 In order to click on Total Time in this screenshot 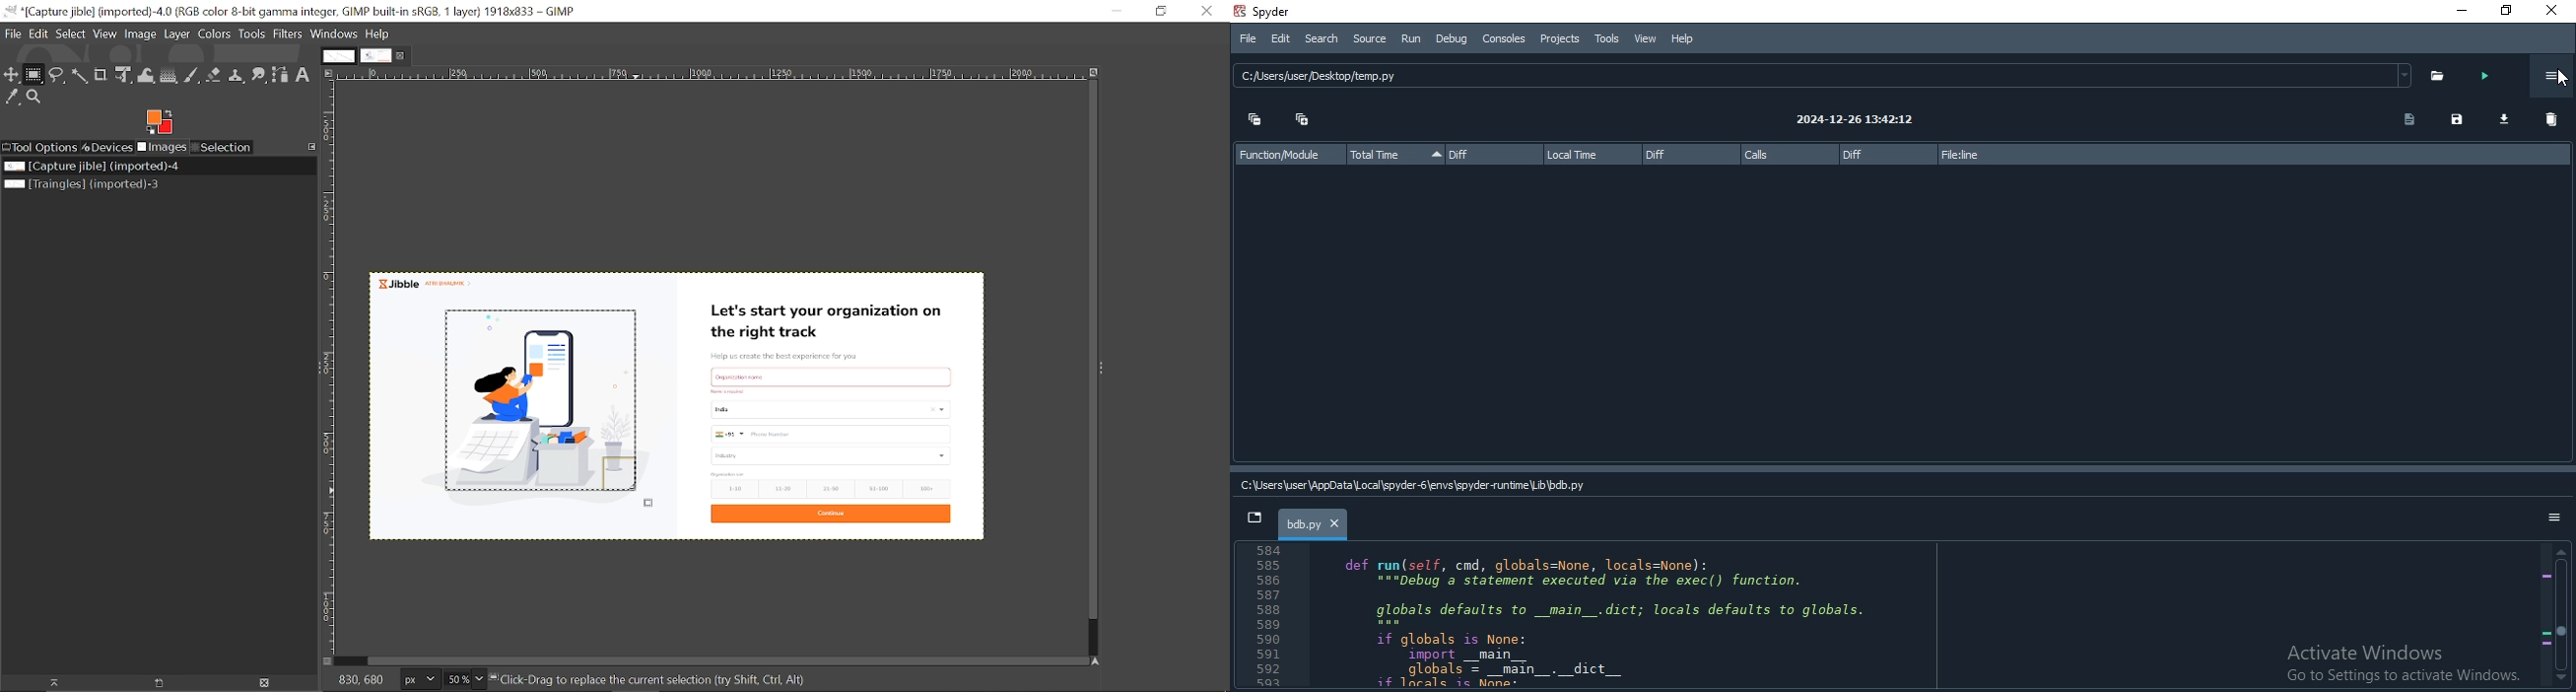, I will do `click(1394, 156)`.